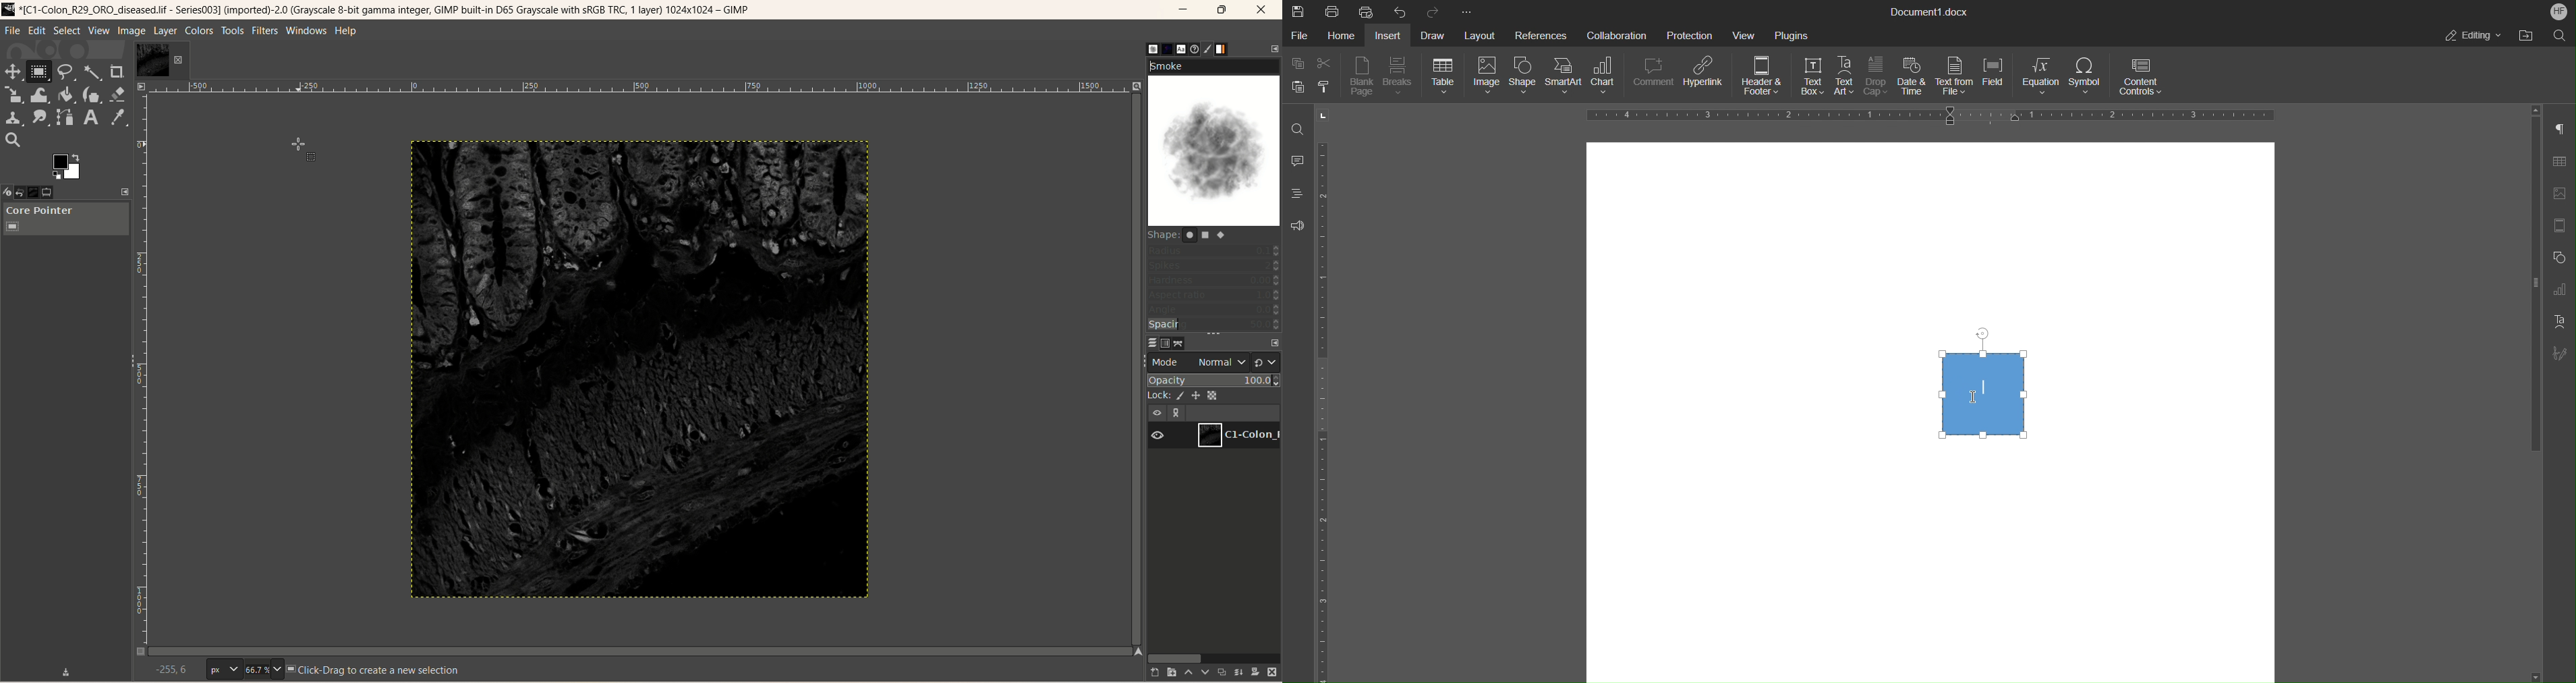 This screenshot has height=700, width=2576. What do you see at coordinates (1566, 77) in the screenshot?
I see `SmartArt` at bounding box center [1566, 77].